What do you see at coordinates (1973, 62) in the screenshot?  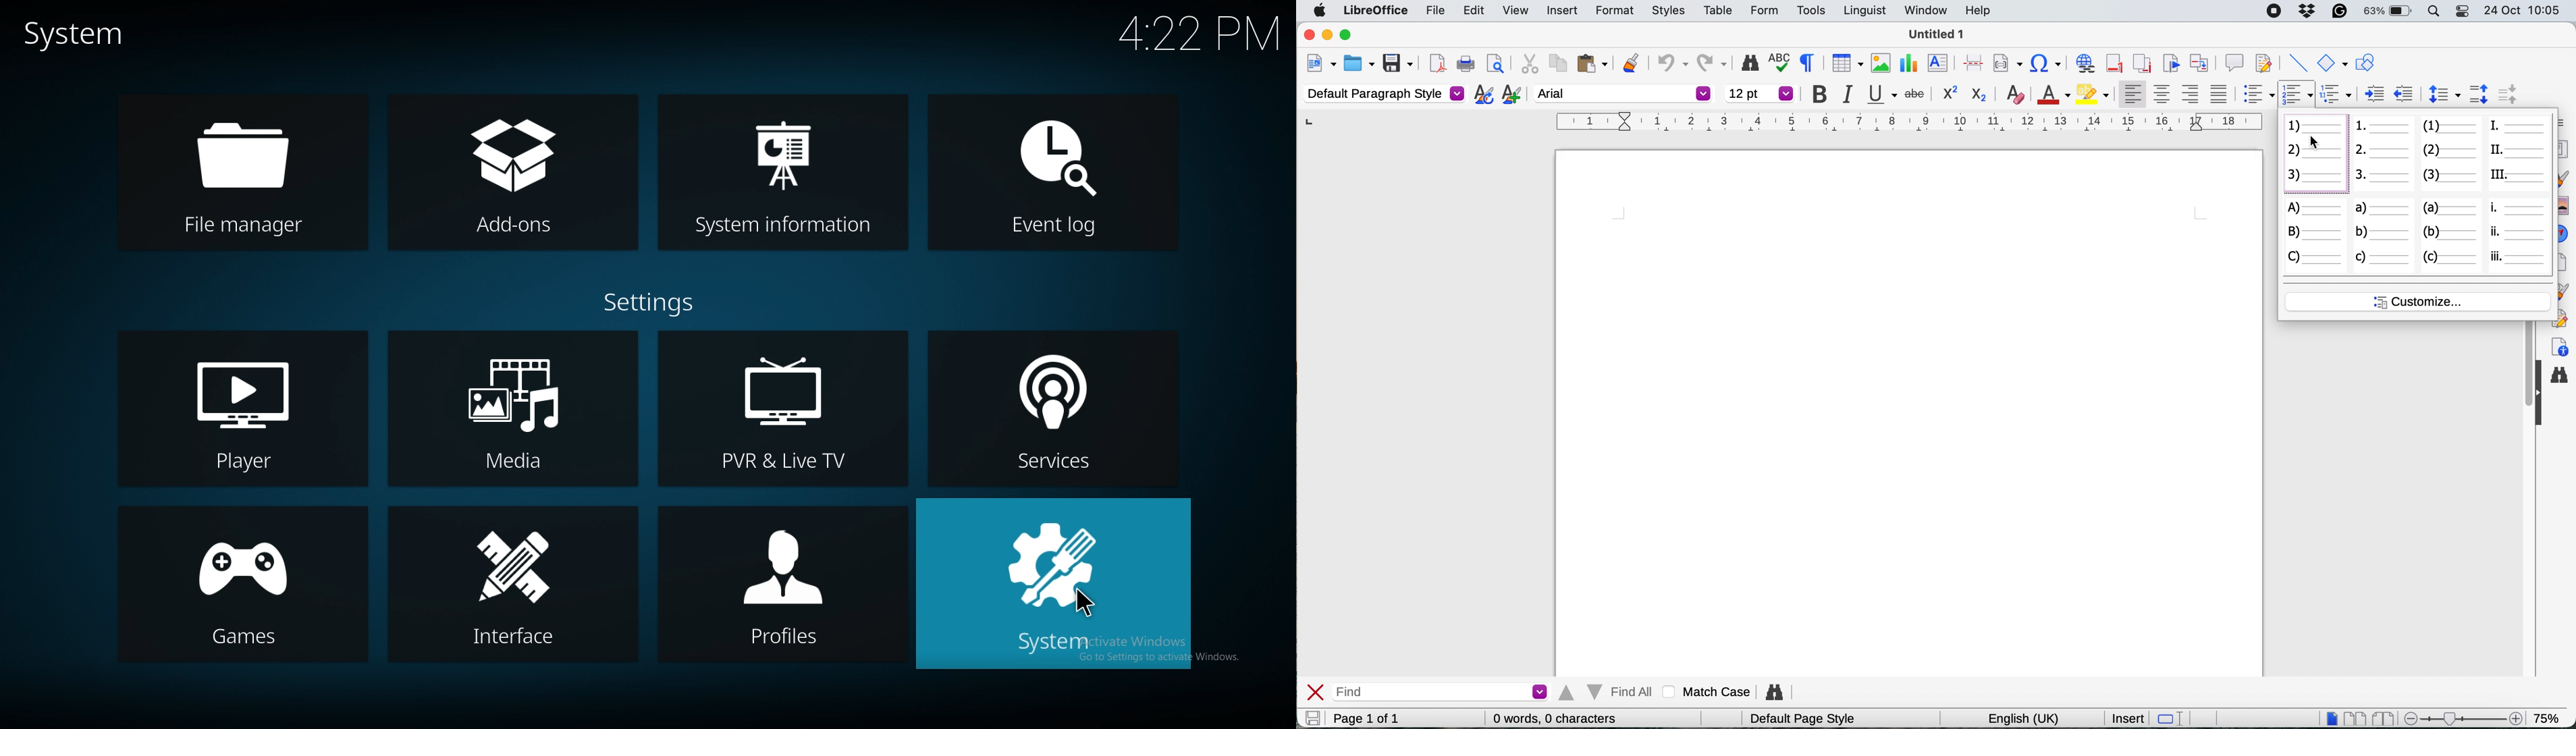 I see `insert page break` at bounding box center [1973, 62].